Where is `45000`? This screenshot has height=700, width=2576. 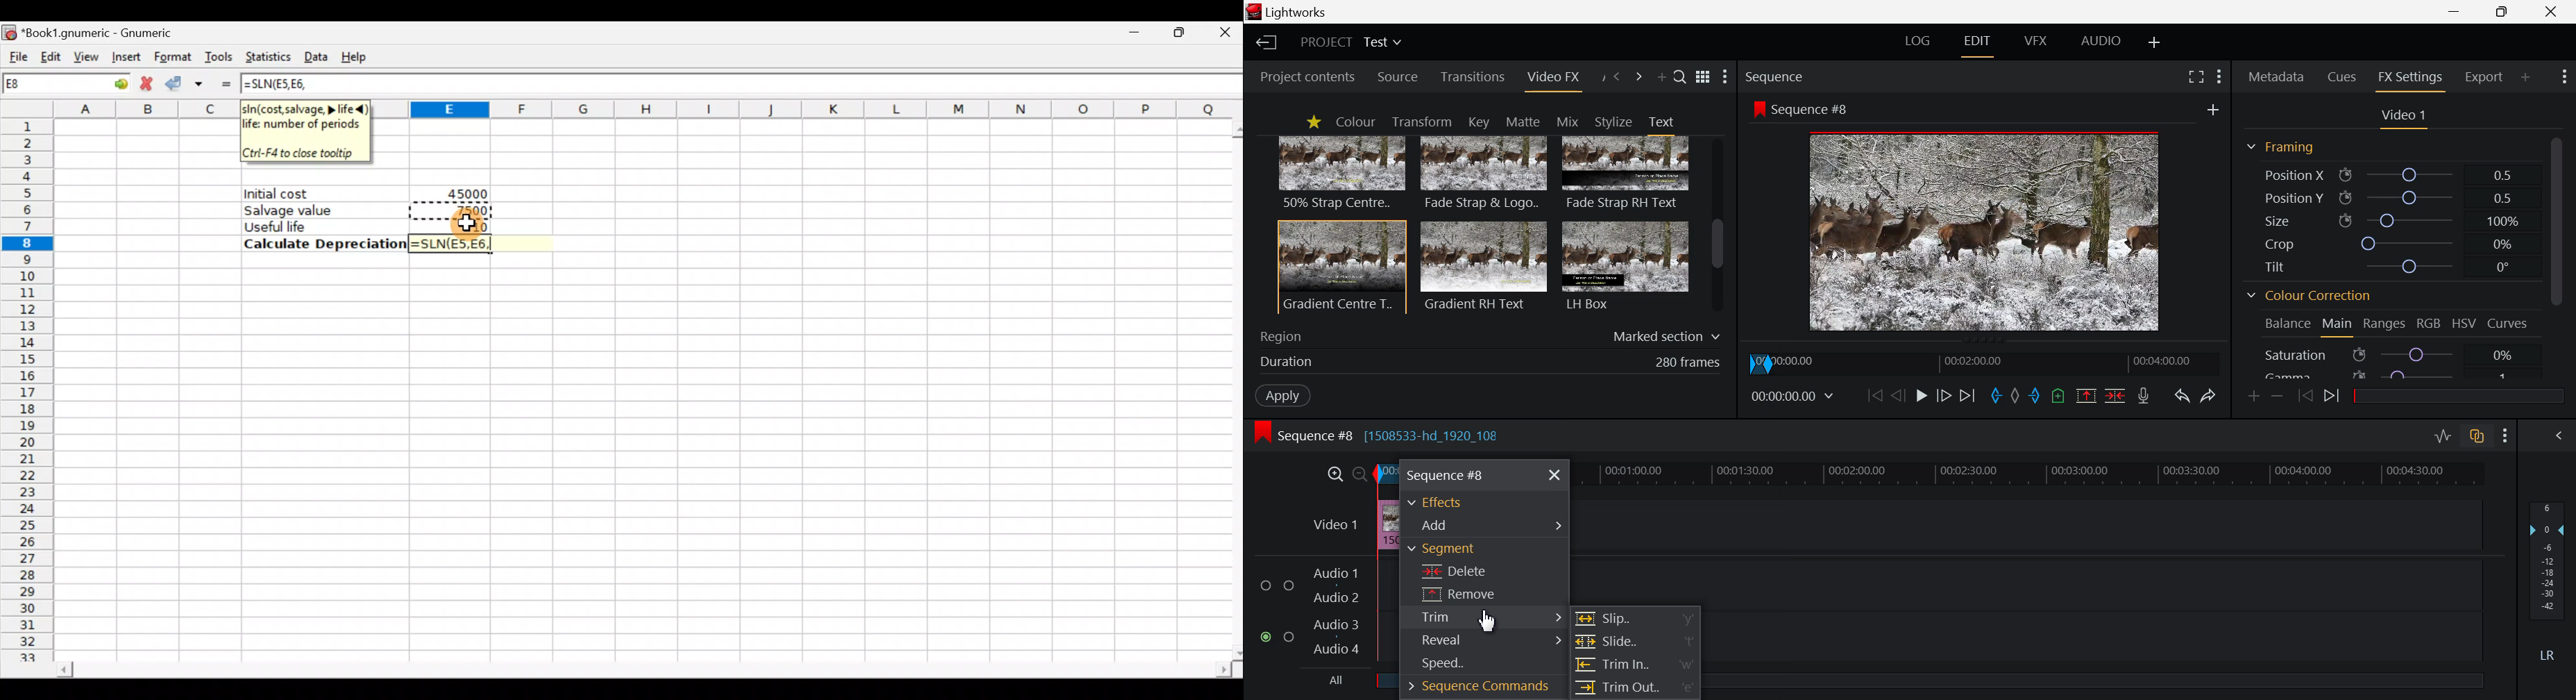
45000 is located at coordinates (464, 192).